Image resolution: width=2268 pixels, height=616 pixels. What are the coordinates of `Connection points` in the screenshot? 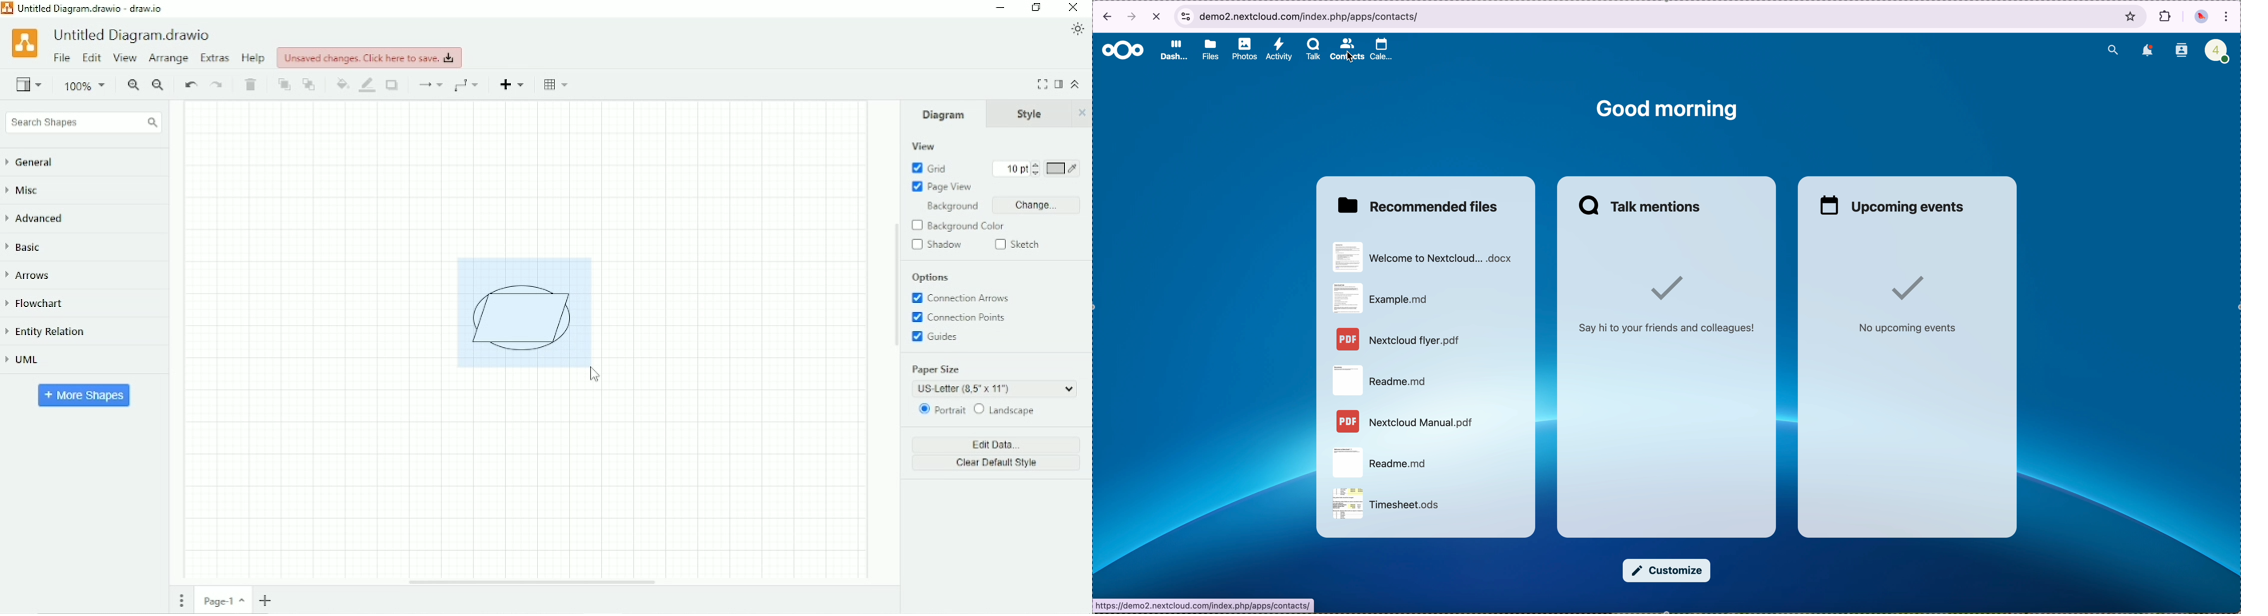 It's located at (963, 318).